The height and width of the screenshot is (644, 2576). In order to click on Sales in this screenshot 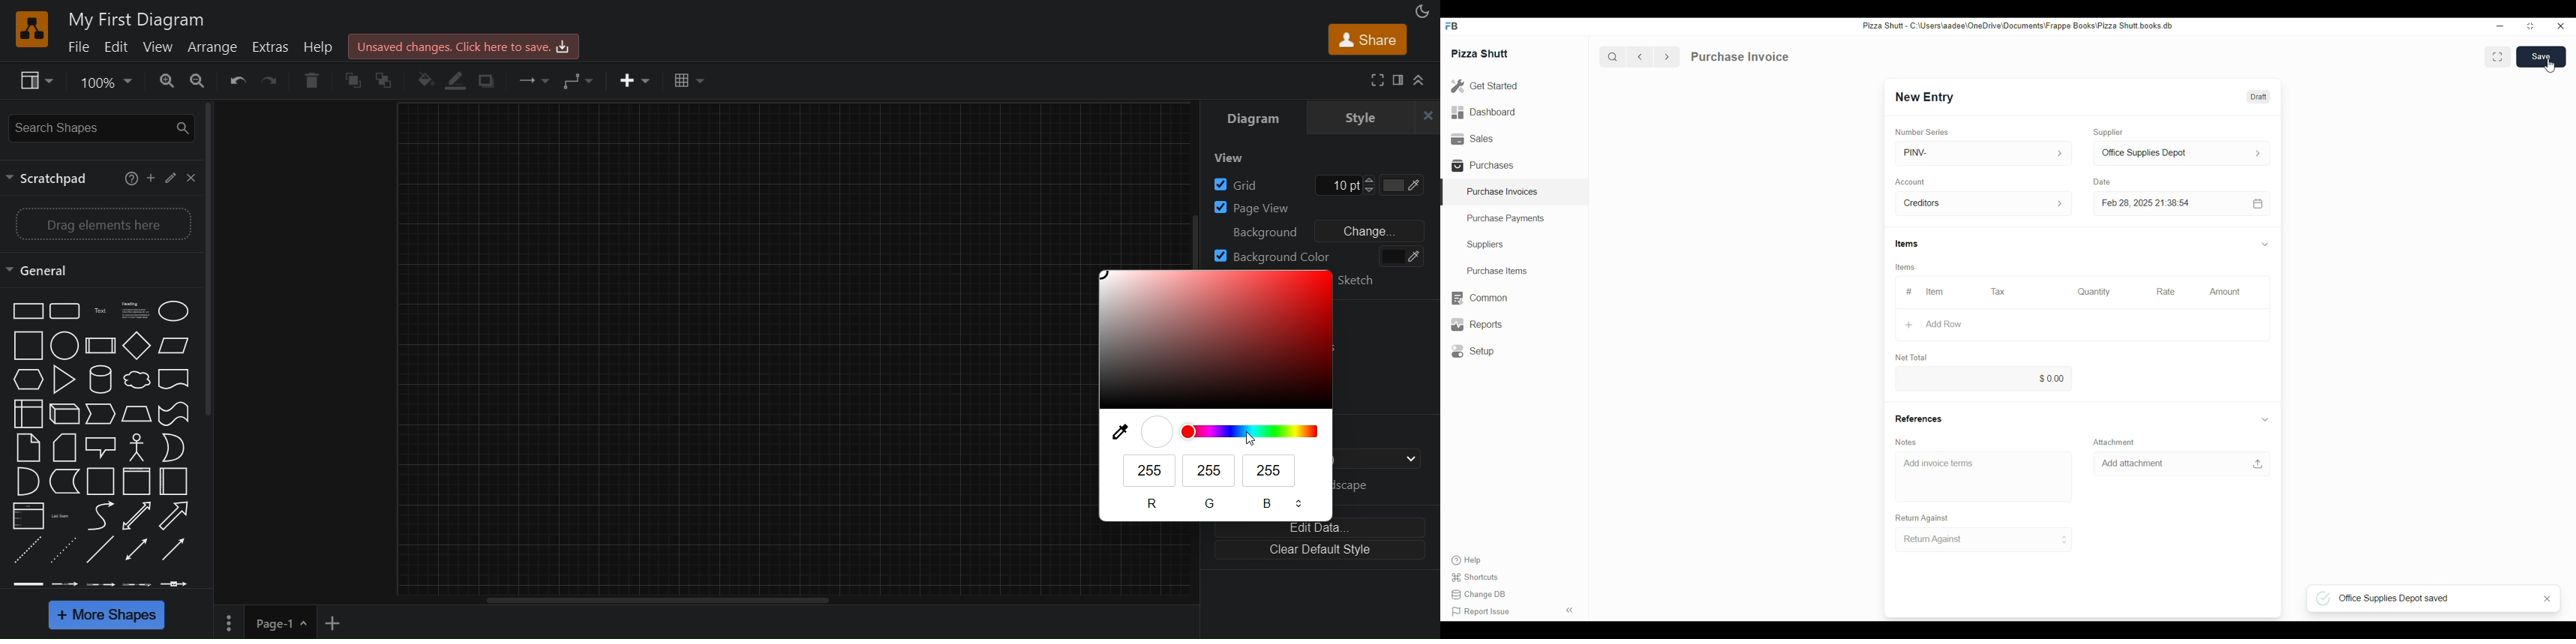, I will do `click(1471, 137)`.